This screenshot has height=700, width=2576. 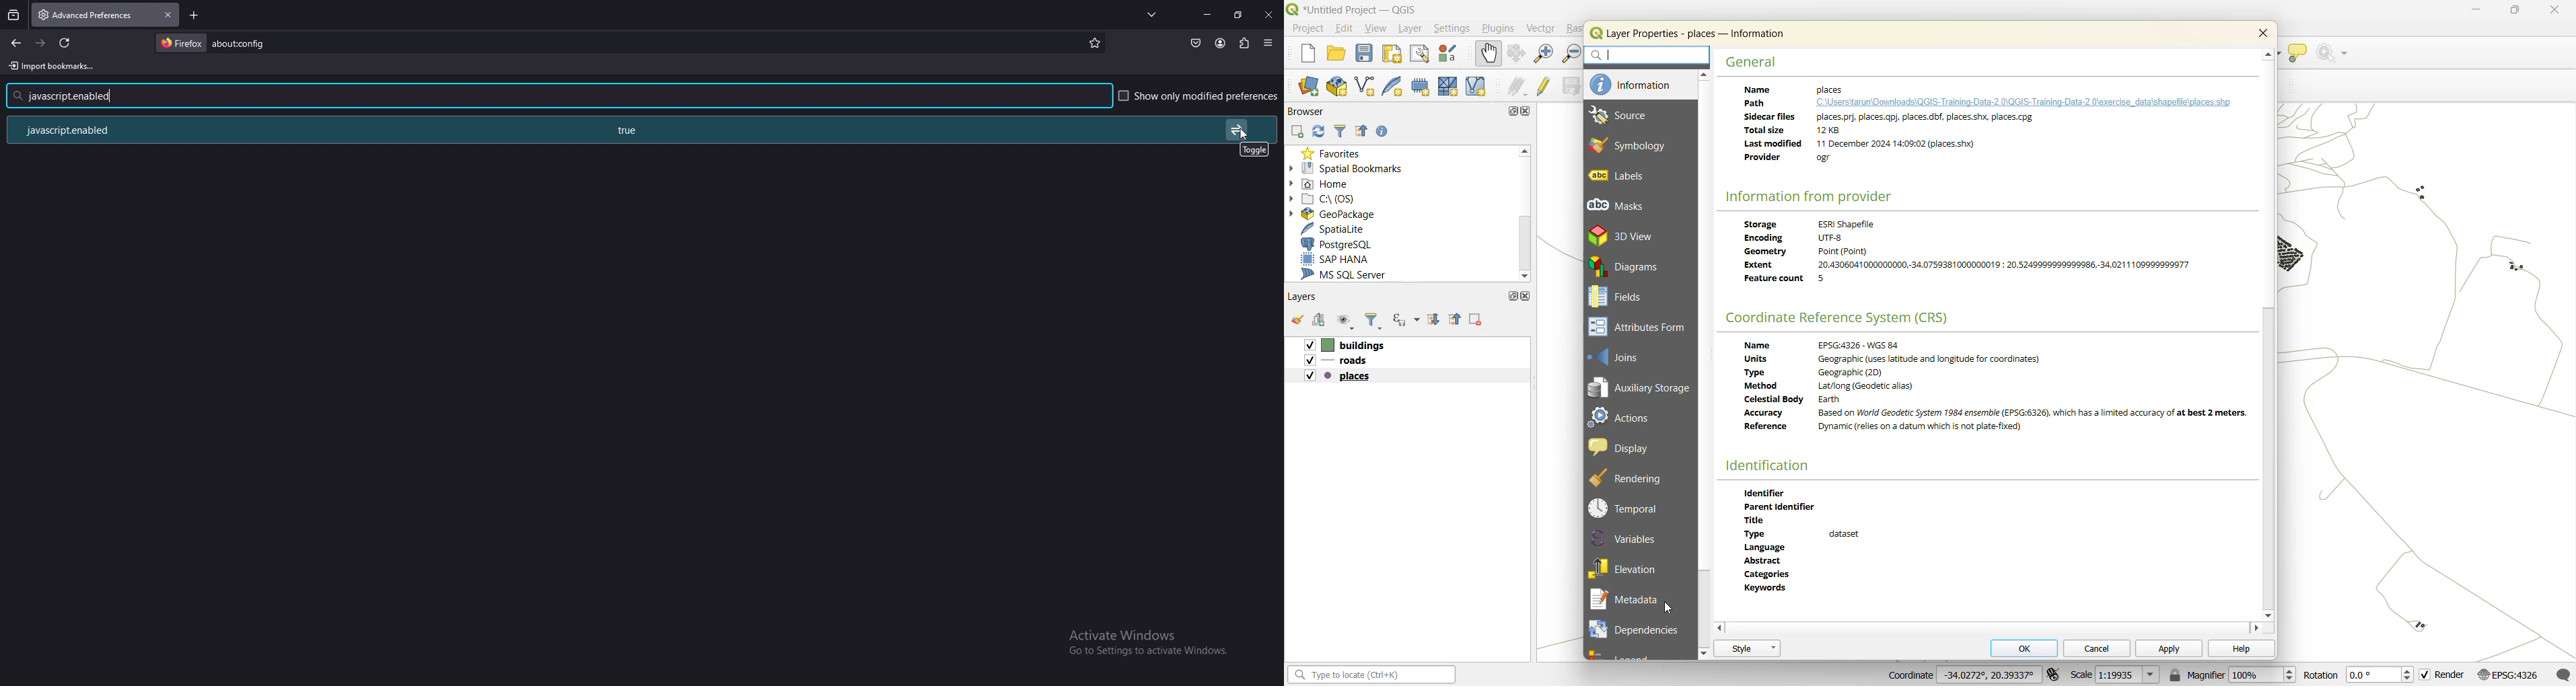 I want to click on extensions, so click(x=1245, y=41).